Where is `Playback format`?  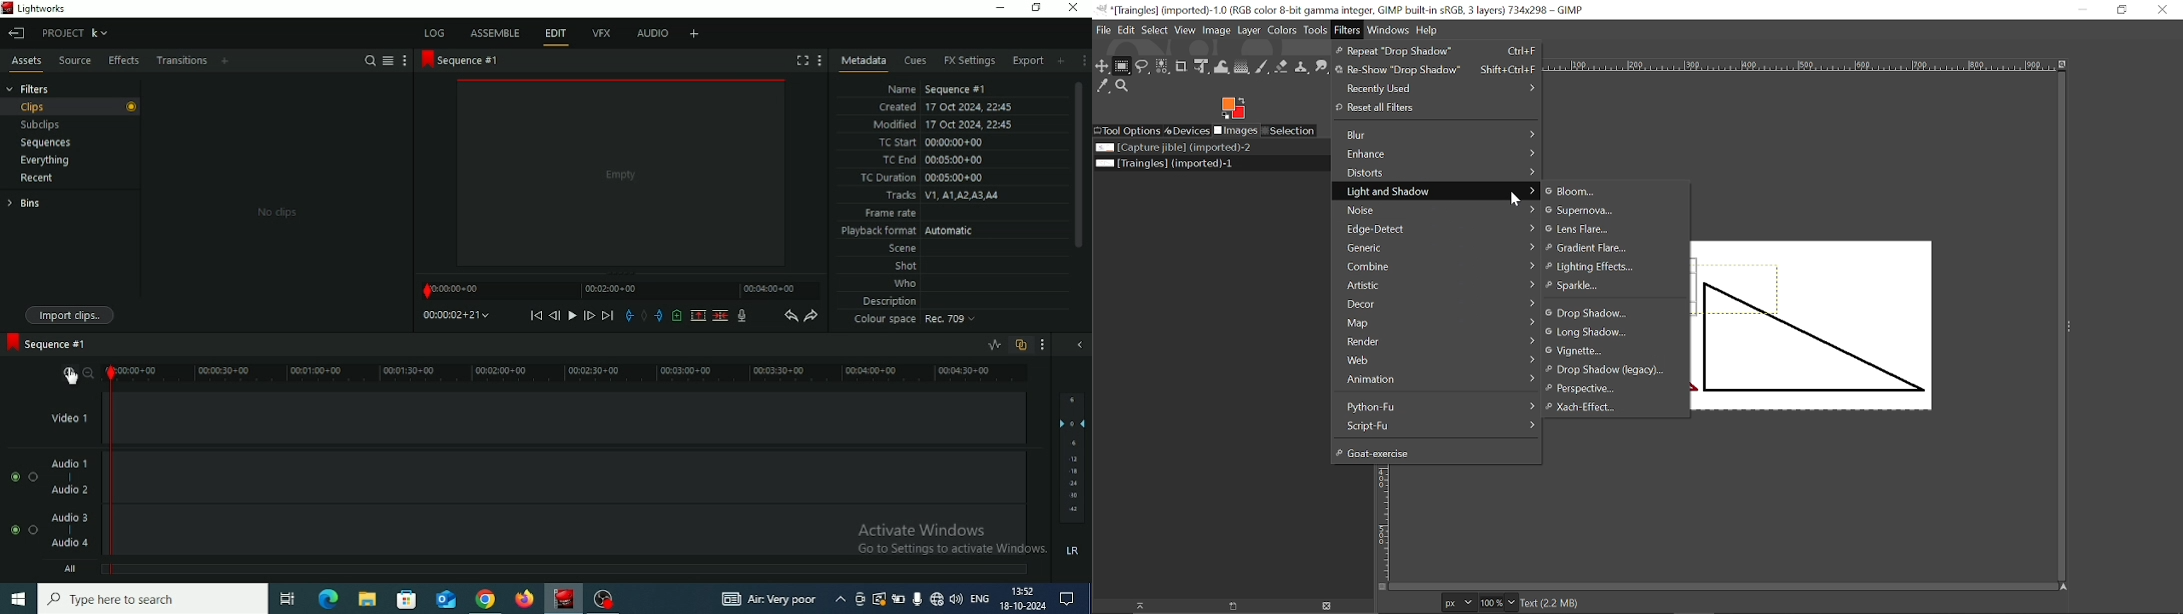 Playback format is located at coordinates (910, 231).